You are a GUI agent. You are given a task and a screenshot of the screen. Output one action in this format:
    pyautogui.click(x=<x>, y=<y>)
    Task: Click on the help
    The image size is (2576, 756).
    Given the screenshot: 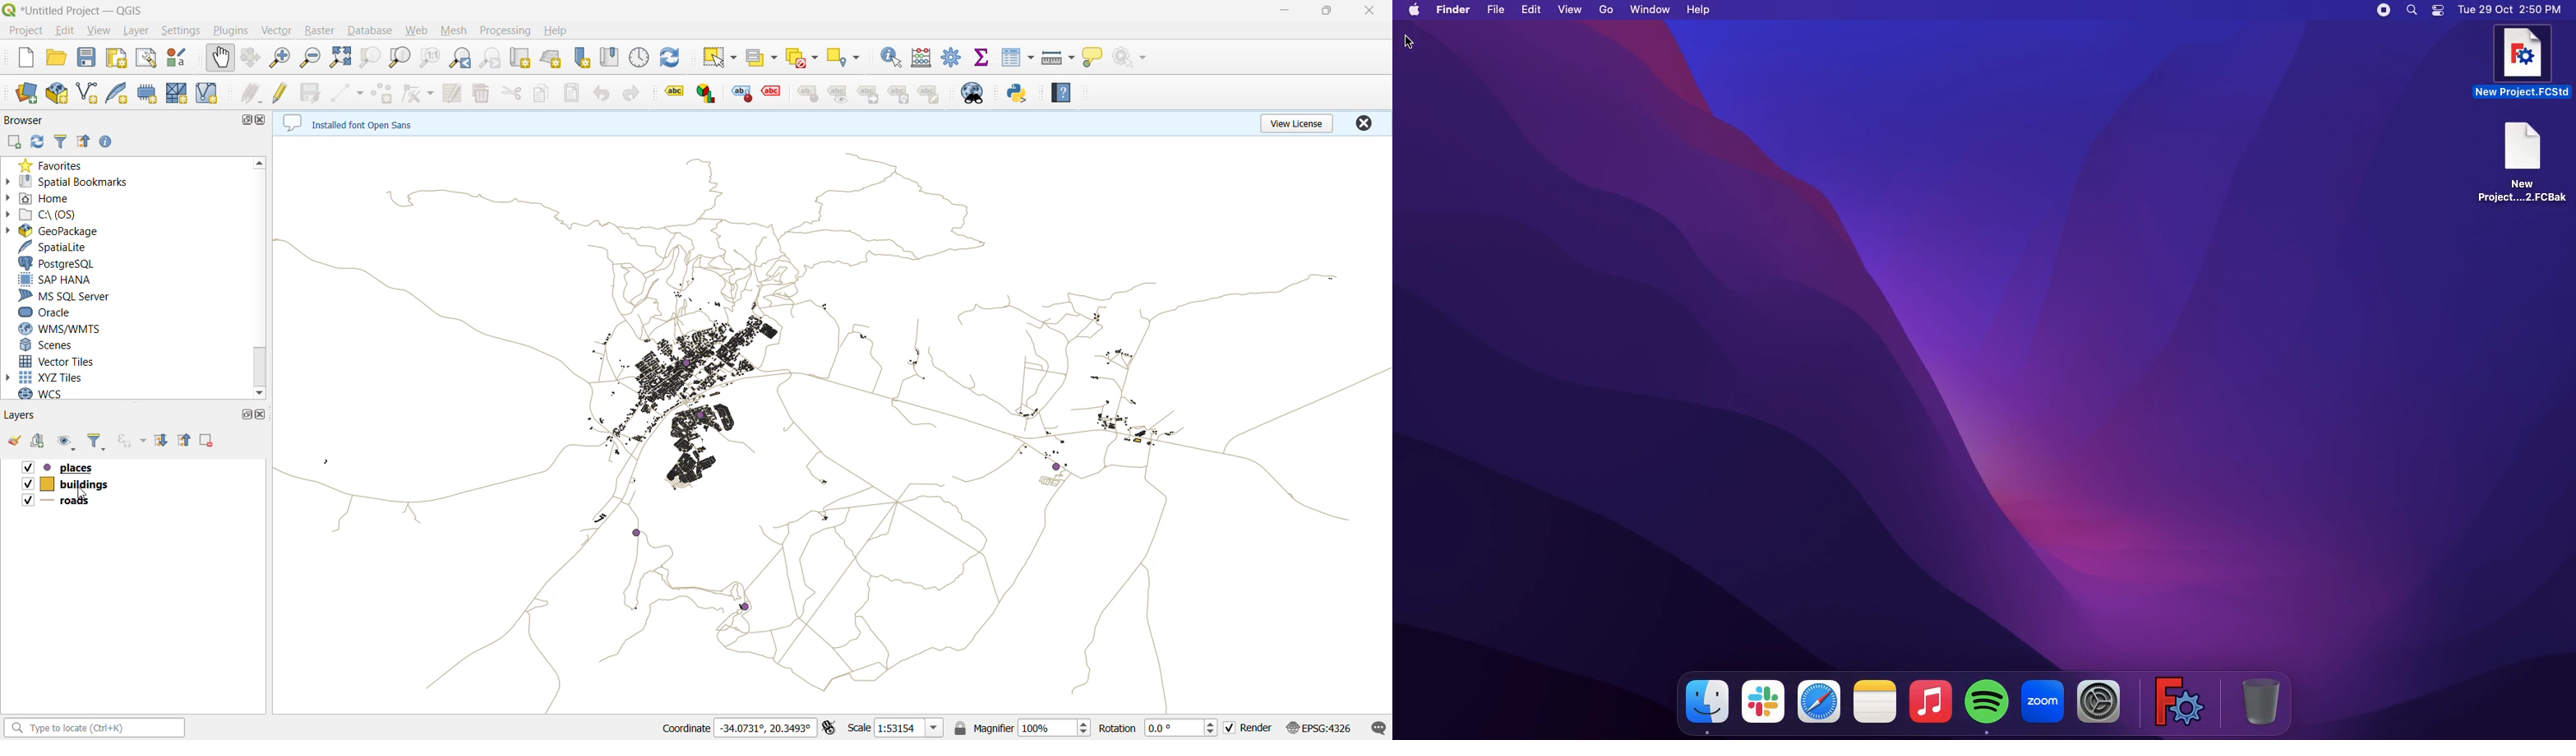 What is the action you would take?
    pyautogui.click(x=556, y=30)
    